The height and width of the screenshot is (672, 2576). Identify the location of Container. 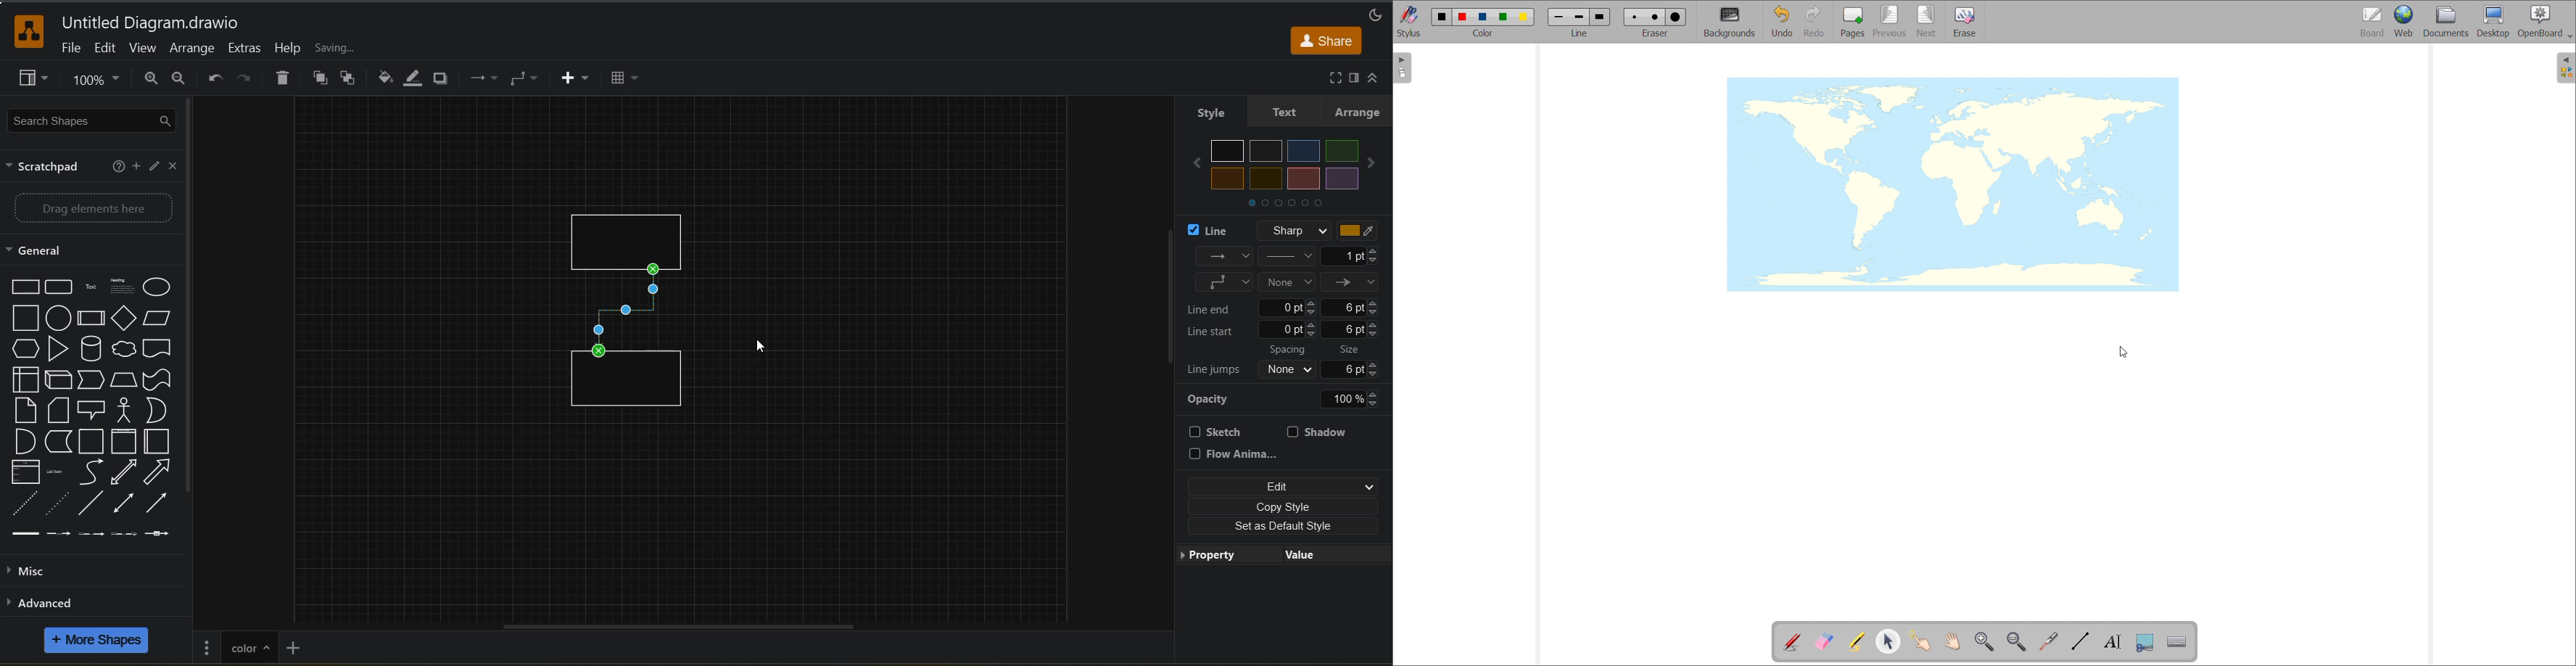
(93, 443).